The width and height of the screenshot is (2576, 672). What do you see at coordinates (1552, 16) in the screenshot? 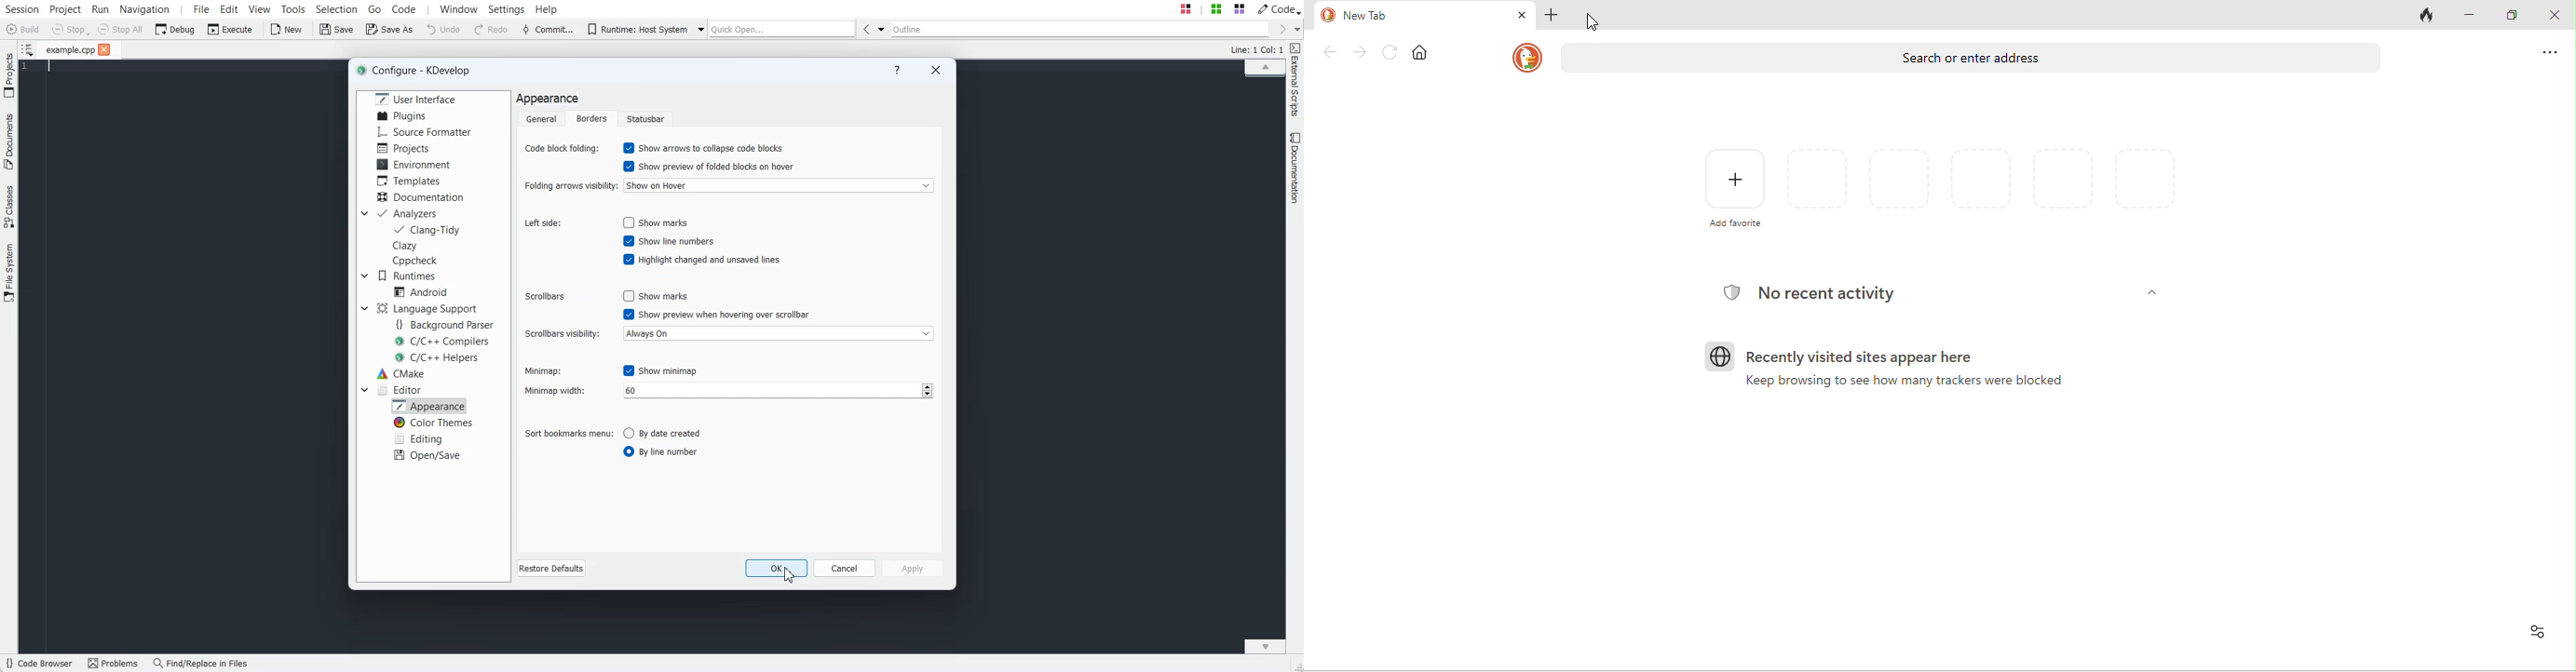
I see `add new tab` at bounding box center [1552, 16].